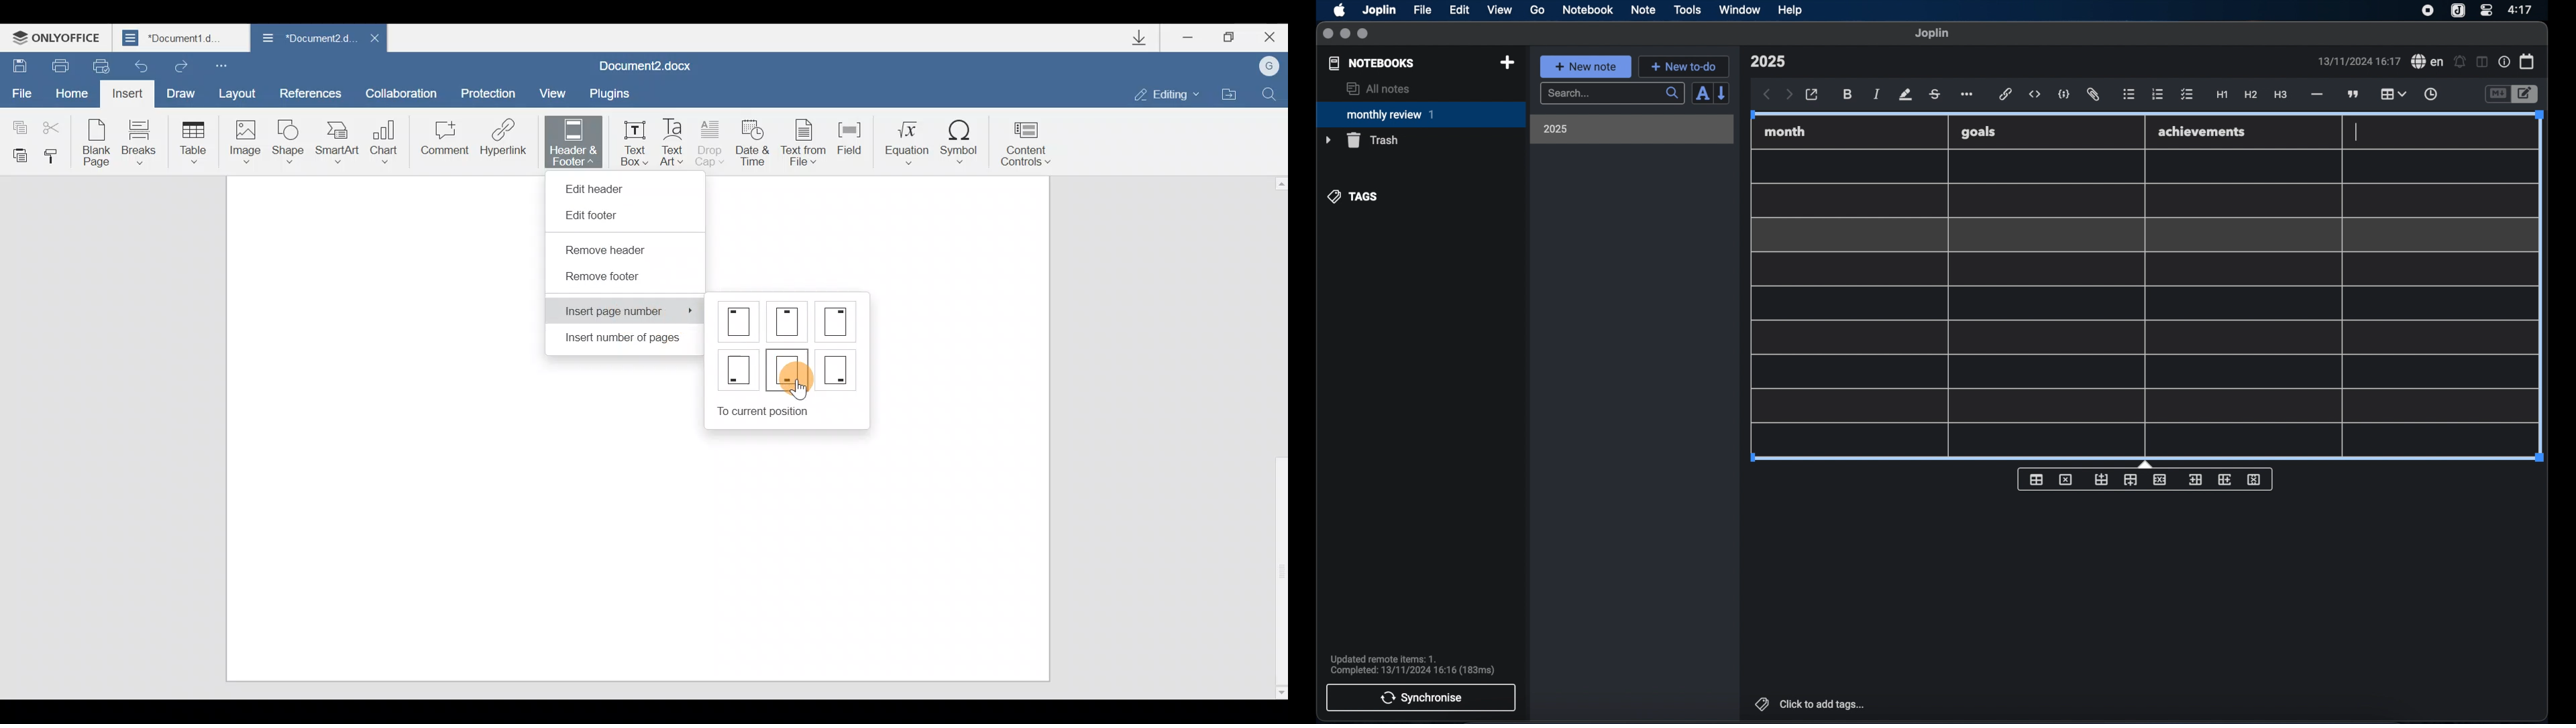 The height and width of the screenshot is (728, 2576). I want to click on check  list, so click(2187, 95).